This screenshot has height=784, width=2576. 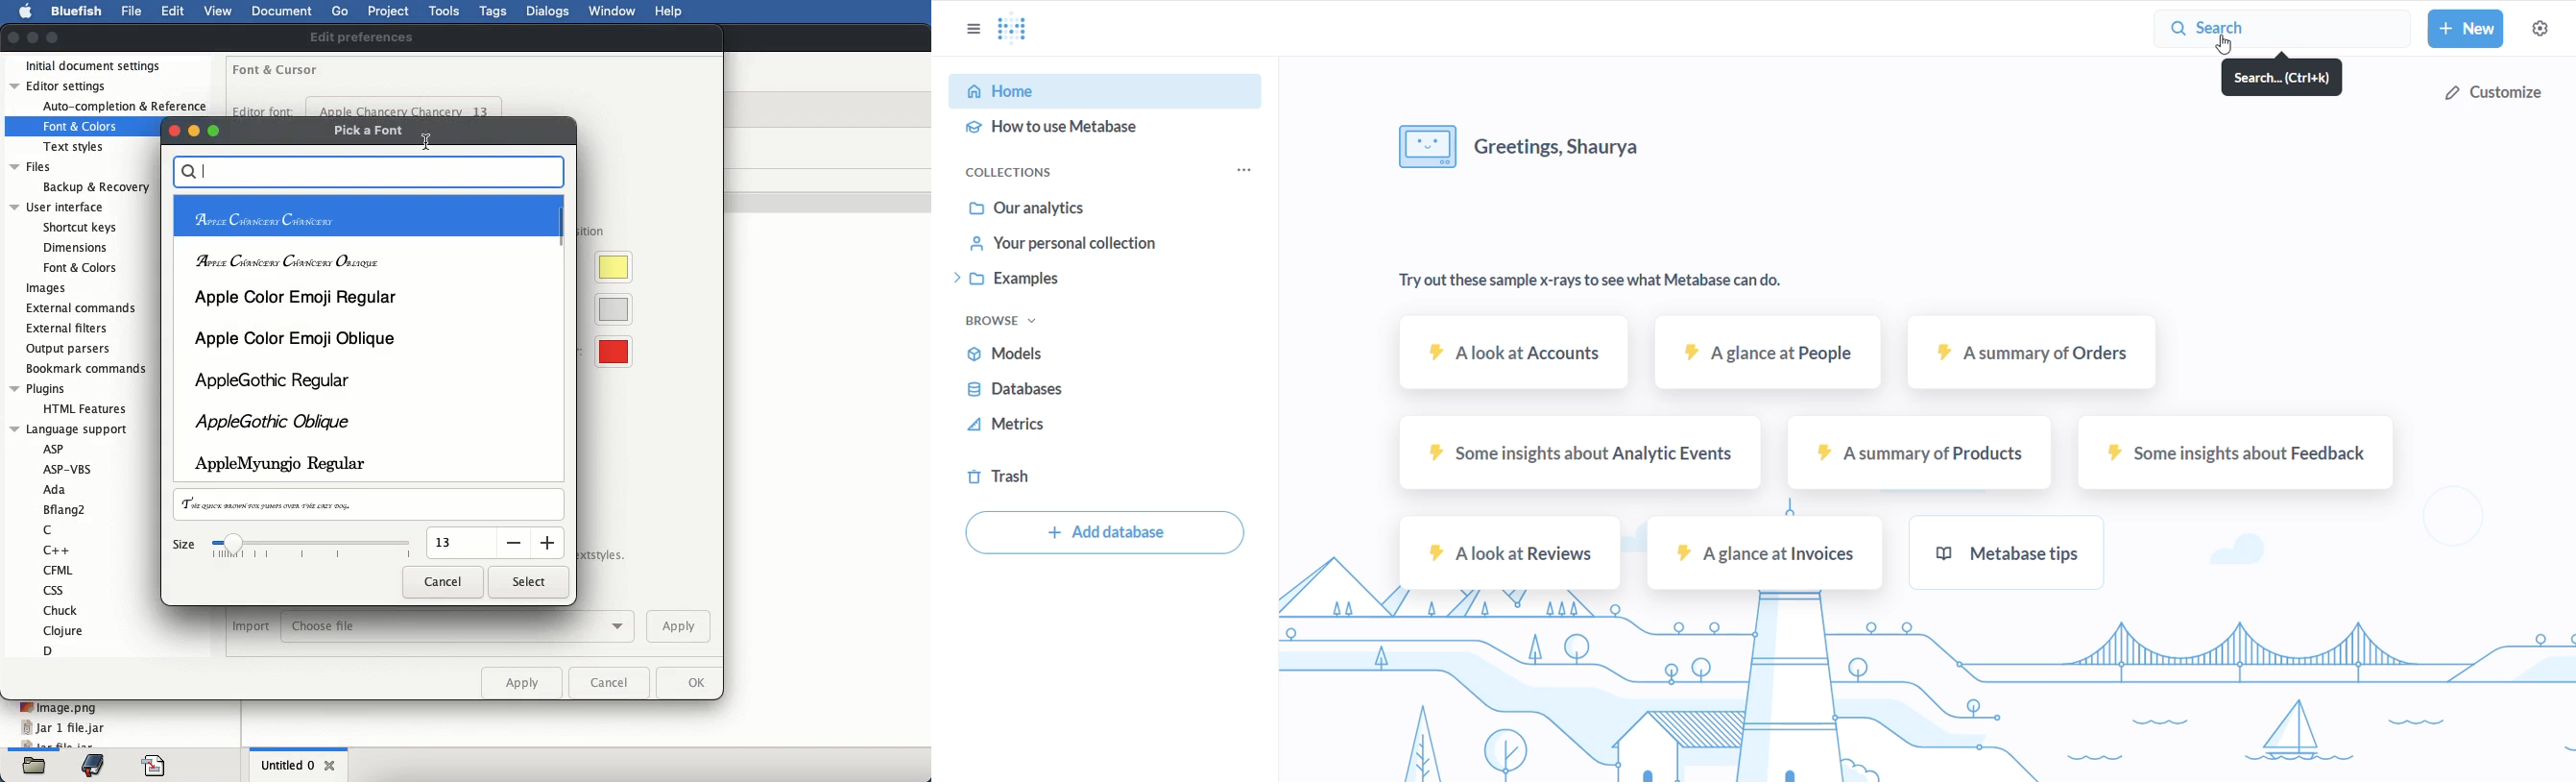 What do you see at coordinates (26, 12) in the screenshot?
I see `apple logo` at bounding box center [26, 12].